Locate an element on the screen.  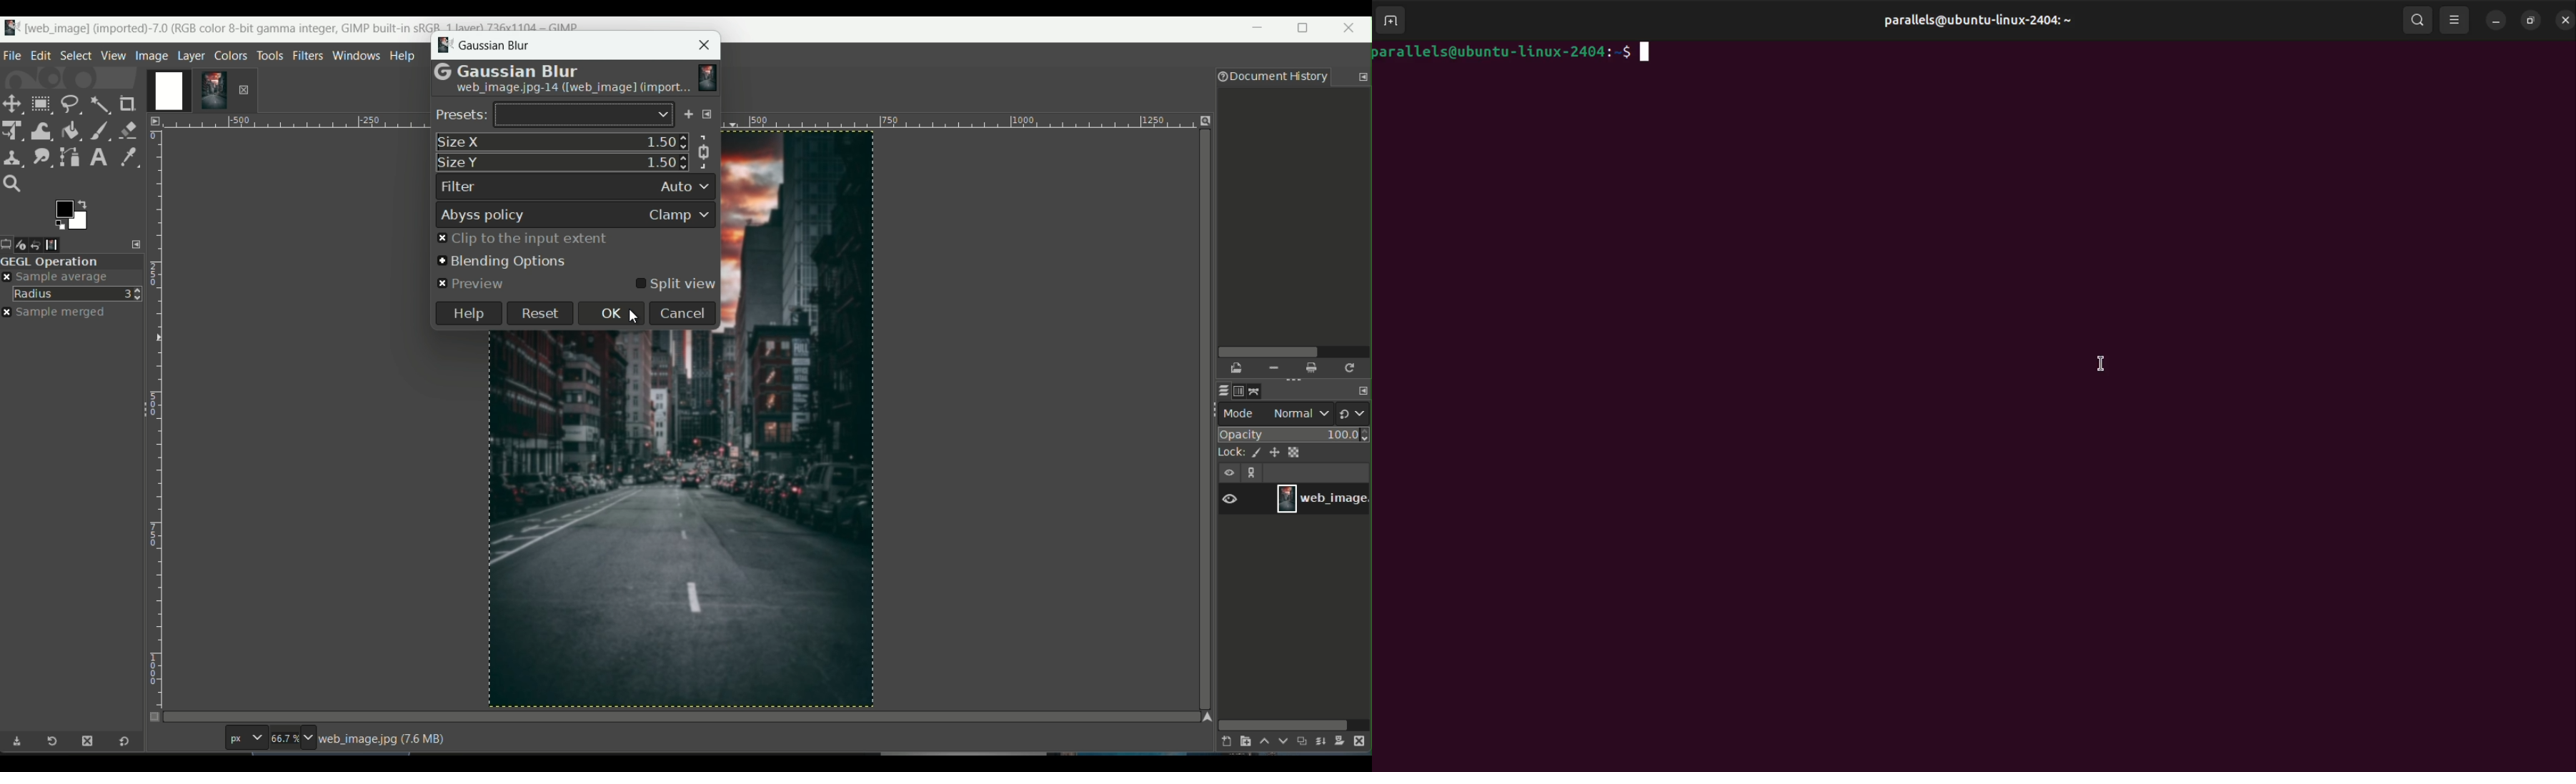
restore tool preset is located at coordinates (56, 743).